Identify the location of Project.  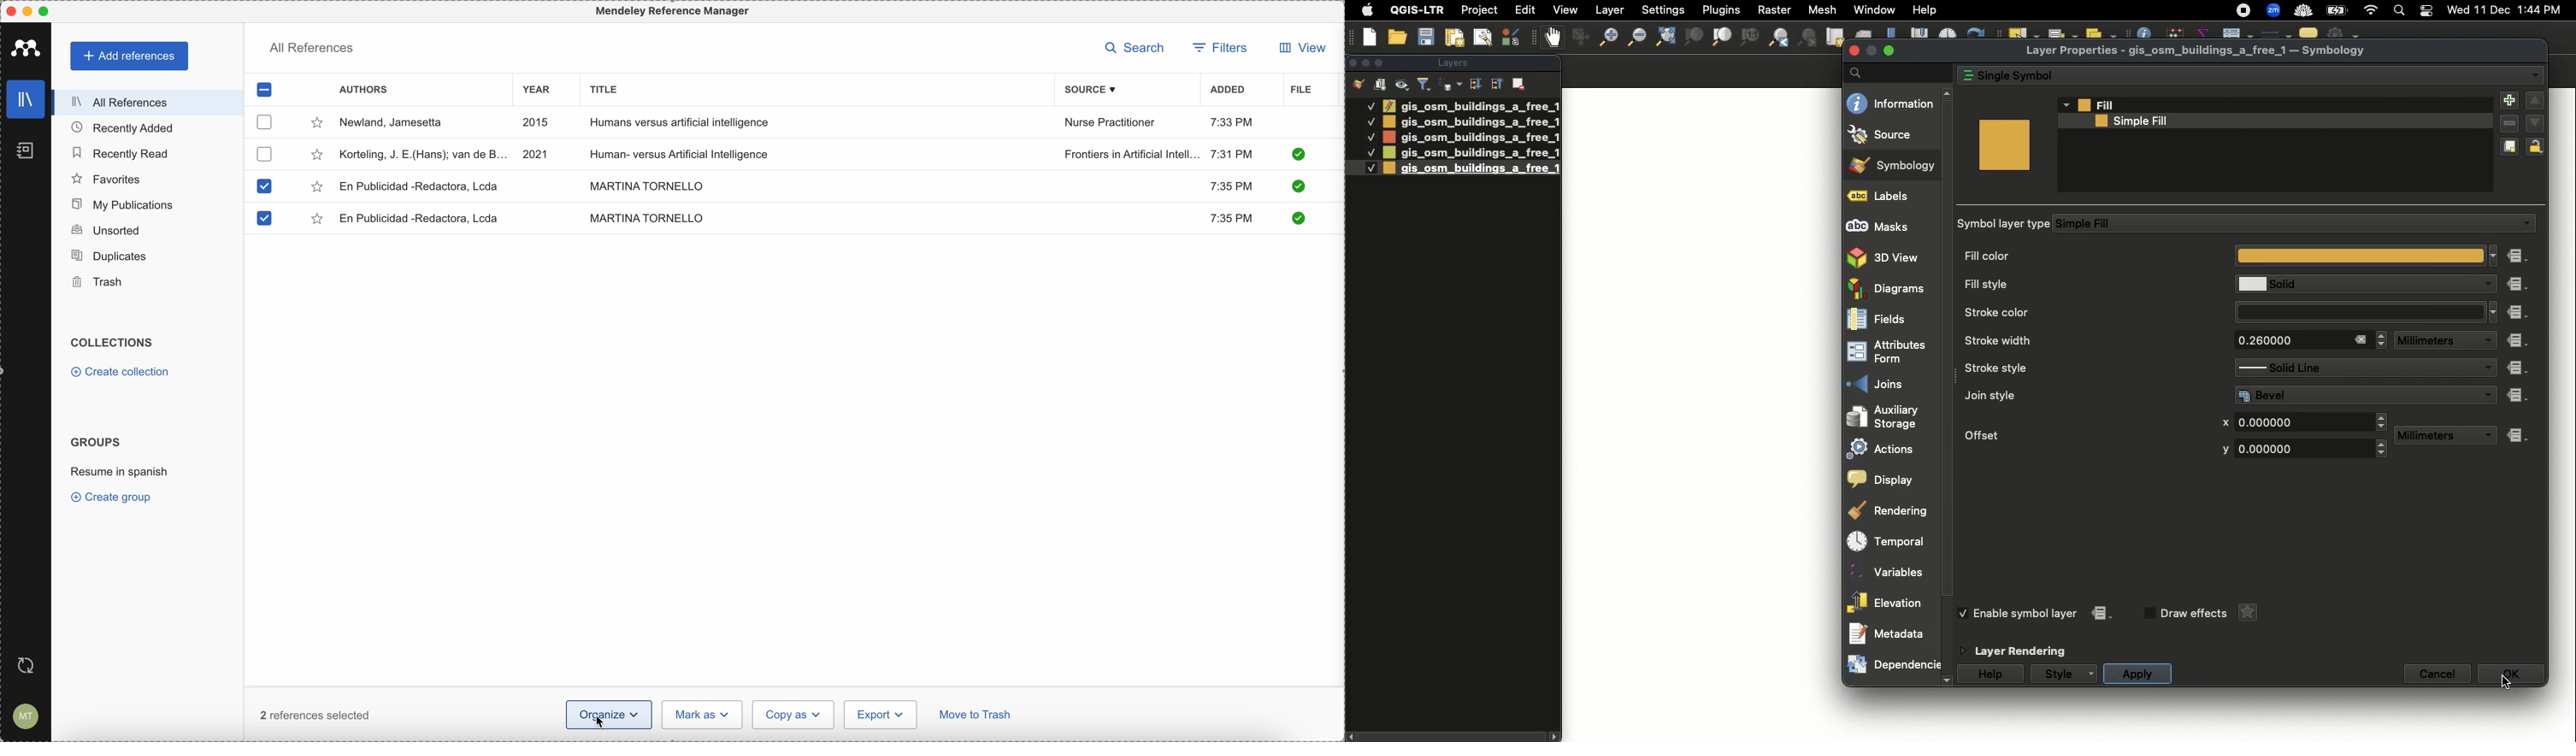
(1479, 11).